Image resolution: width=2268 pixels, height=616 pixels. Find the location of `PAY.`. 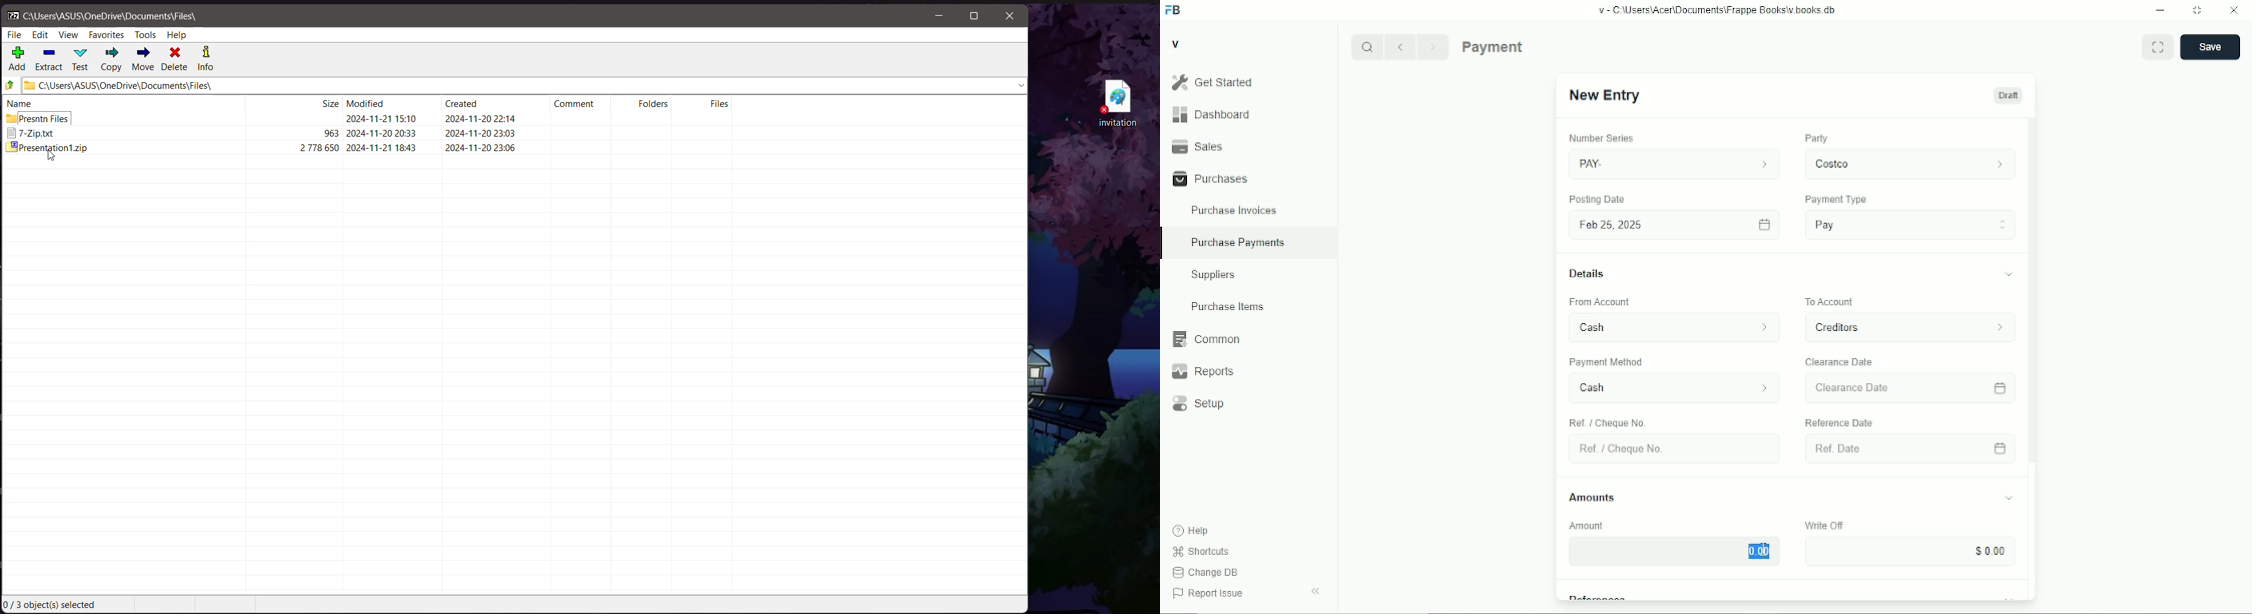

PAY. is located at coordinates (1675, 161).